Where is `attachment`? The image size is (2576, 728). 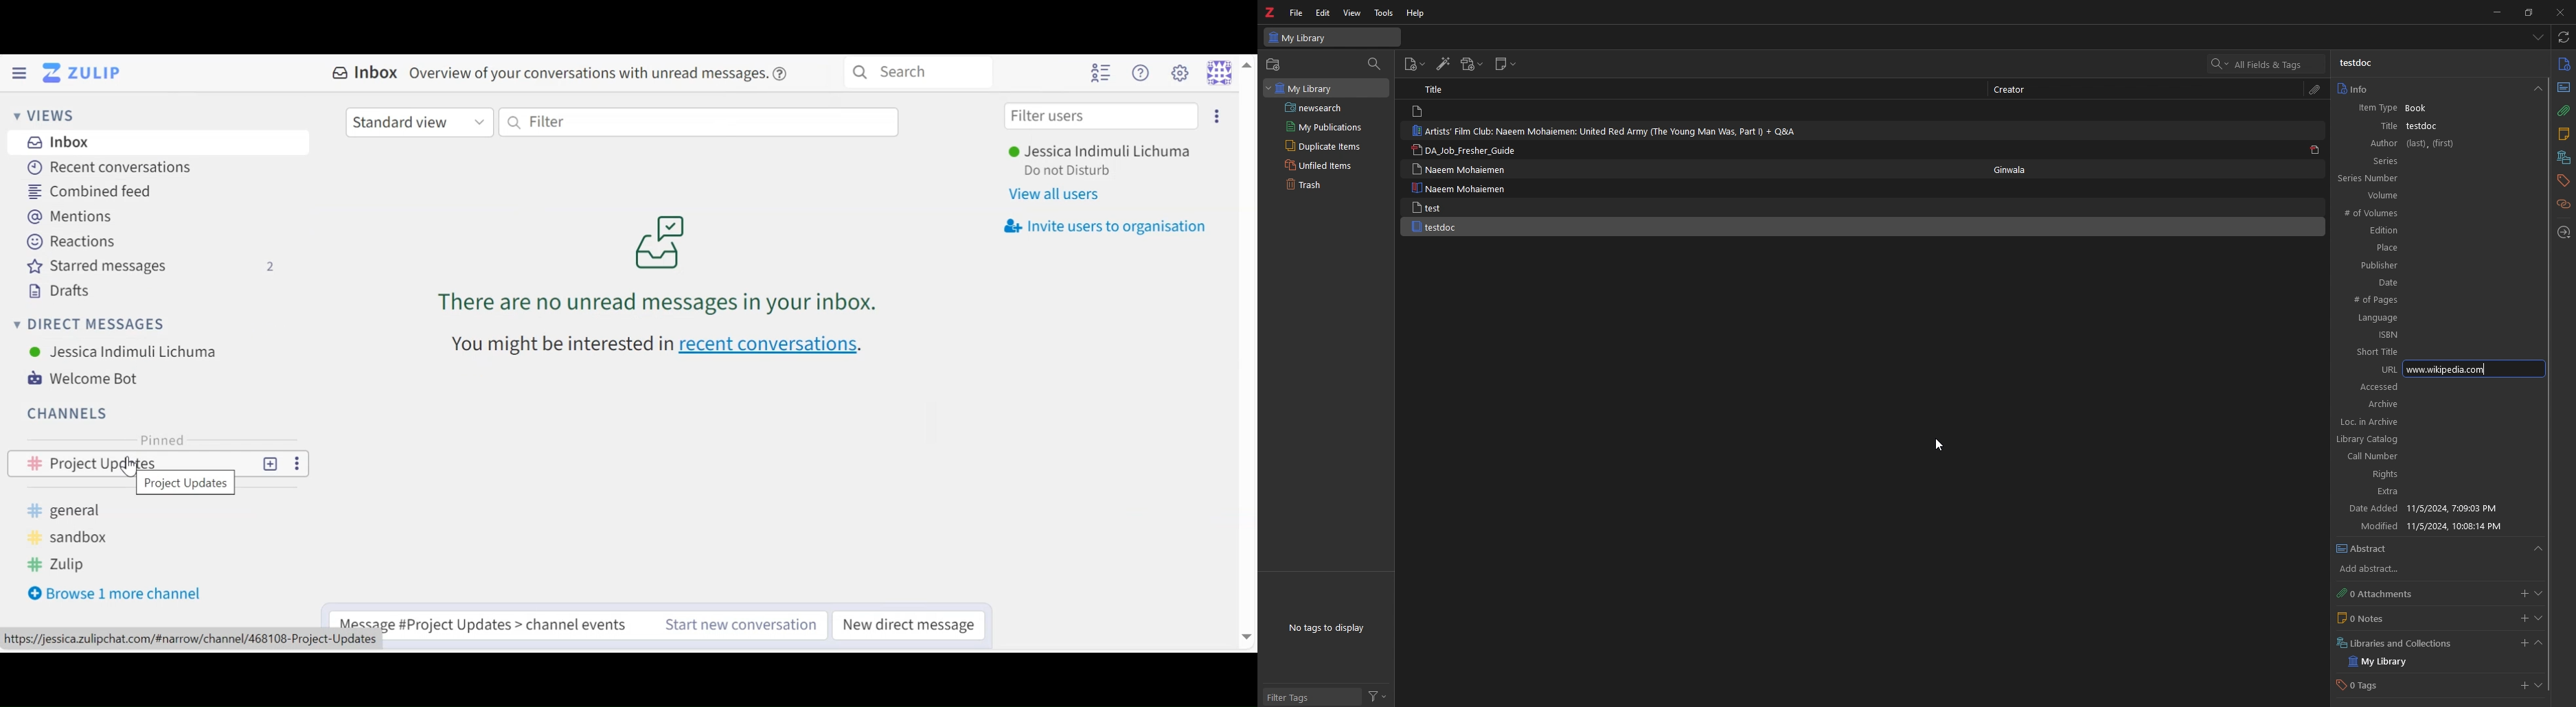 attachment is located at coordinates (2315, 91).